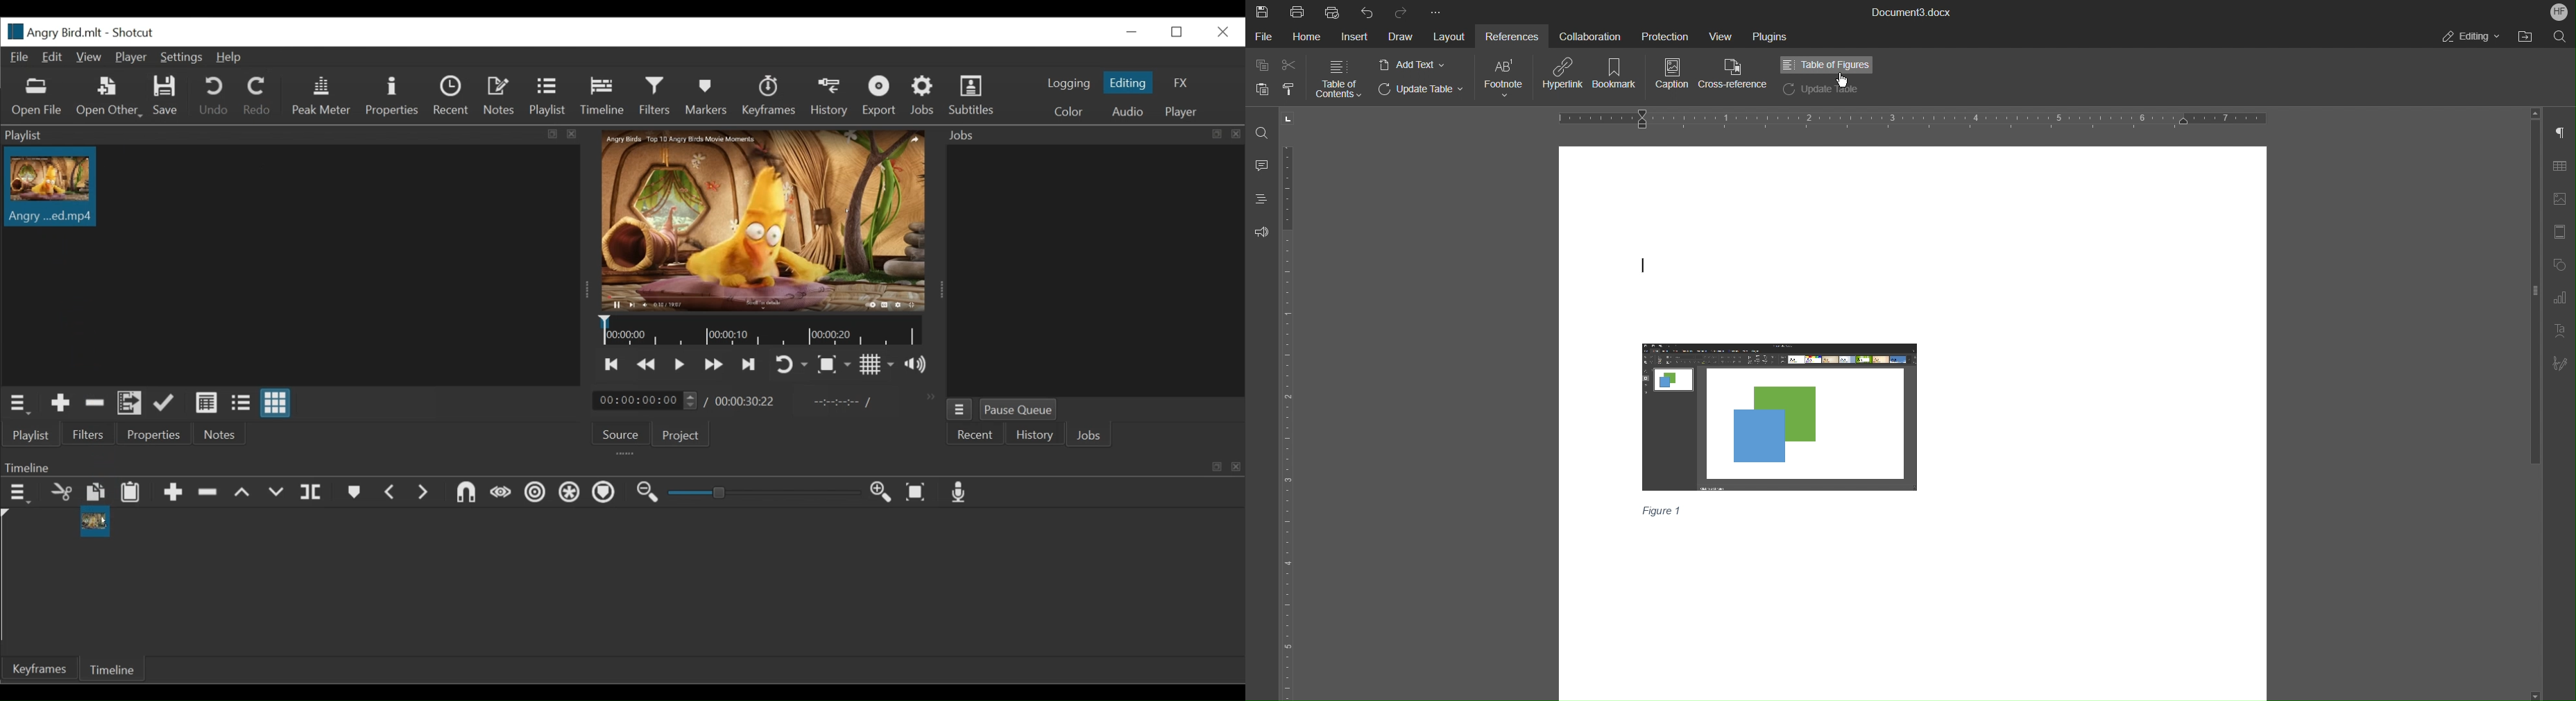  I want to click on Comment, so click(1261, 164).